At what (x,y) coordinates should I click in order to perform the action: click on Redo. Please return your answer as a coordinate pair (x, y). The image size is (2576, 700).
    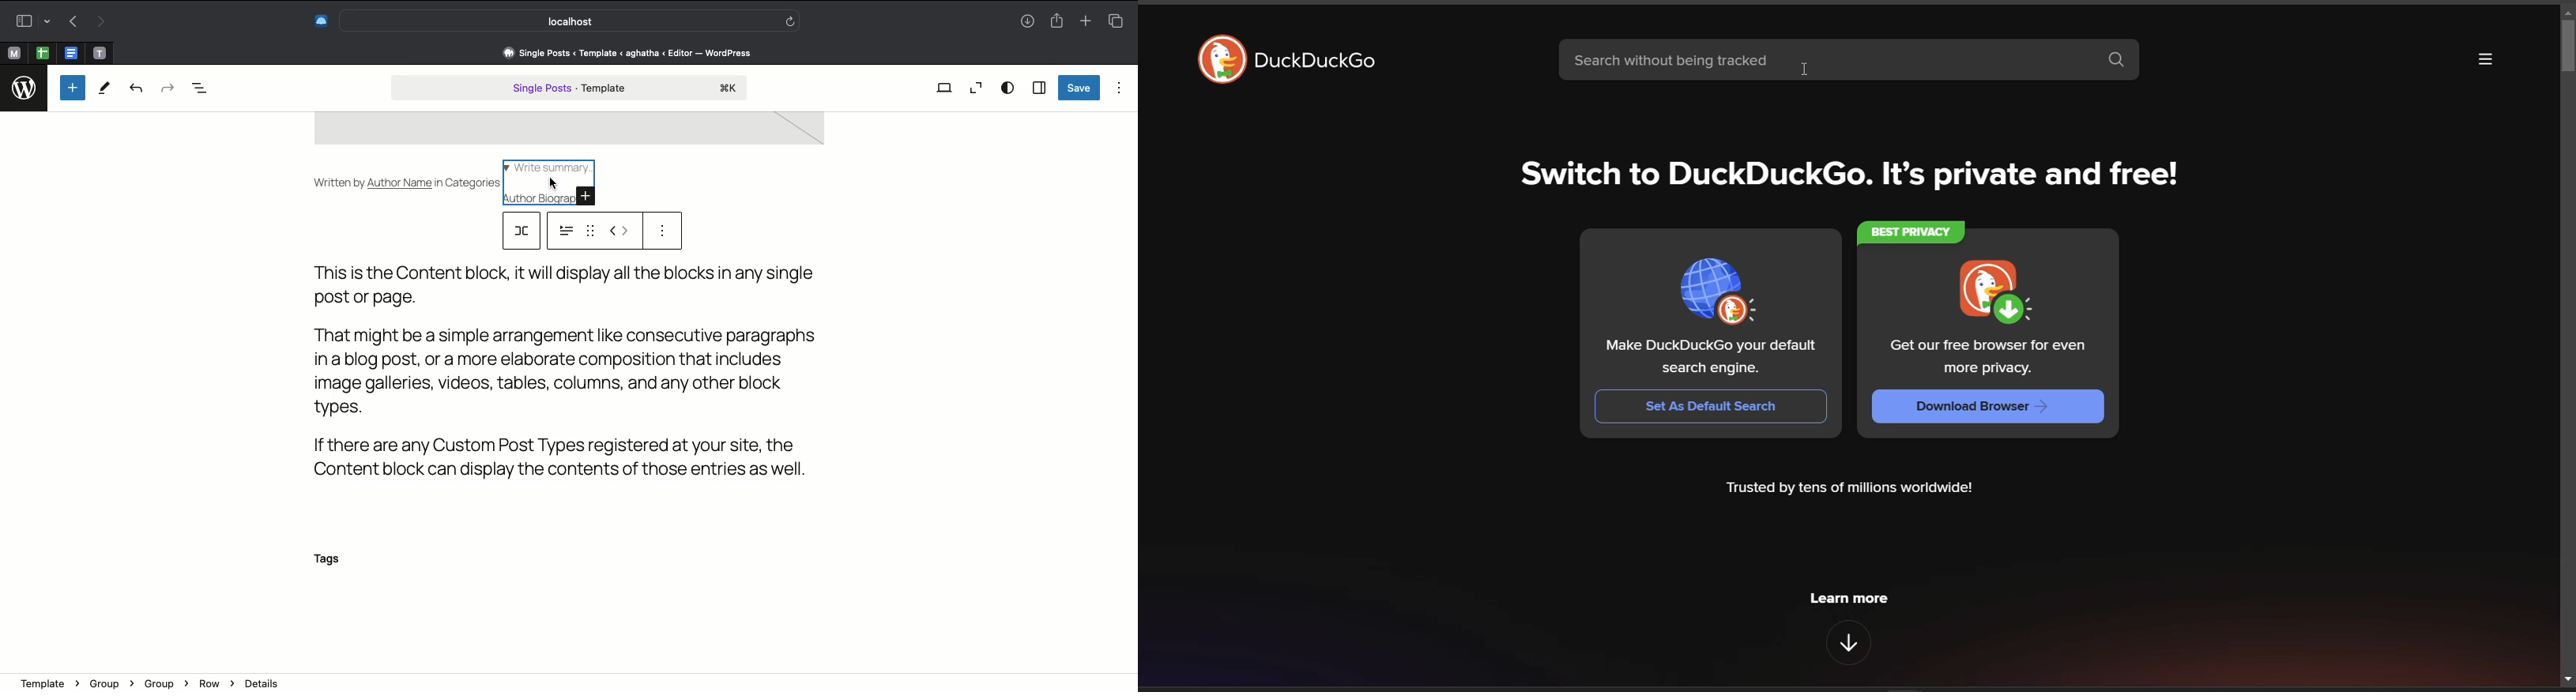
    Looking at the image, I should click on (166, 87).